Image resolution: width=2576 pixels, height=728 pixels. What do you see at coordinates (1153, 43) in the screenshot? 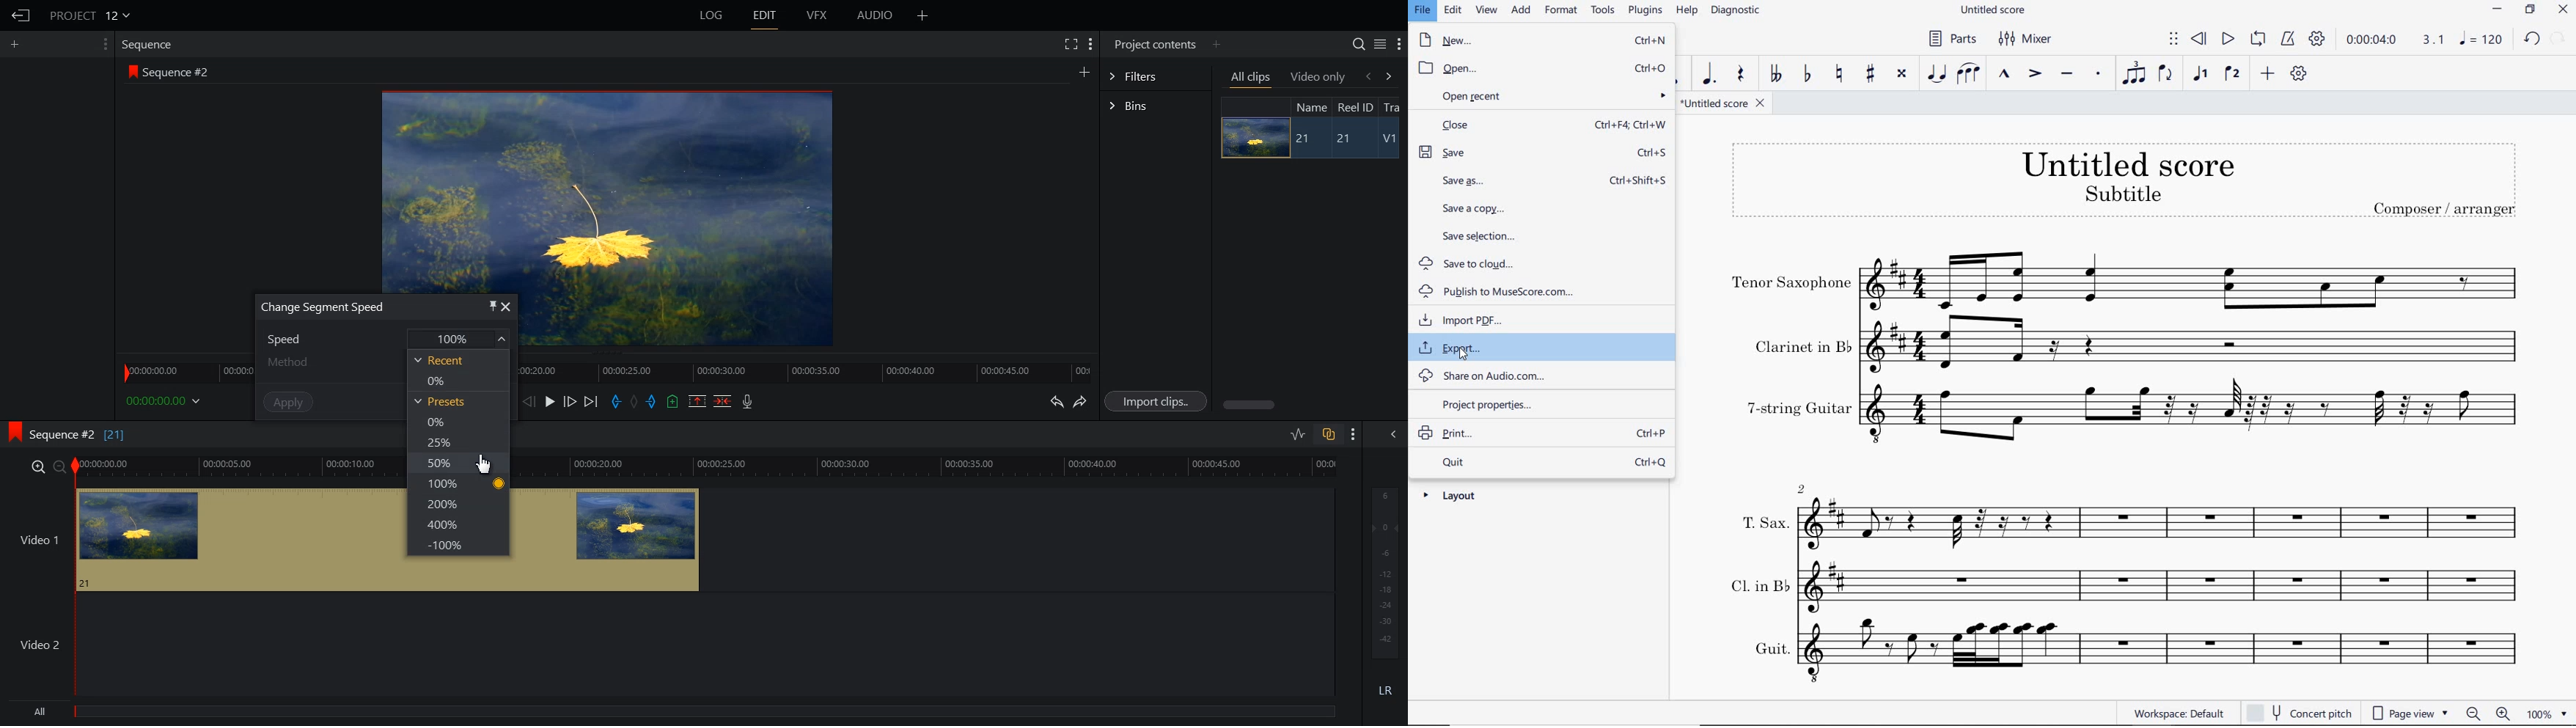
I see `Project contents` at bounding box center [1153, 43].